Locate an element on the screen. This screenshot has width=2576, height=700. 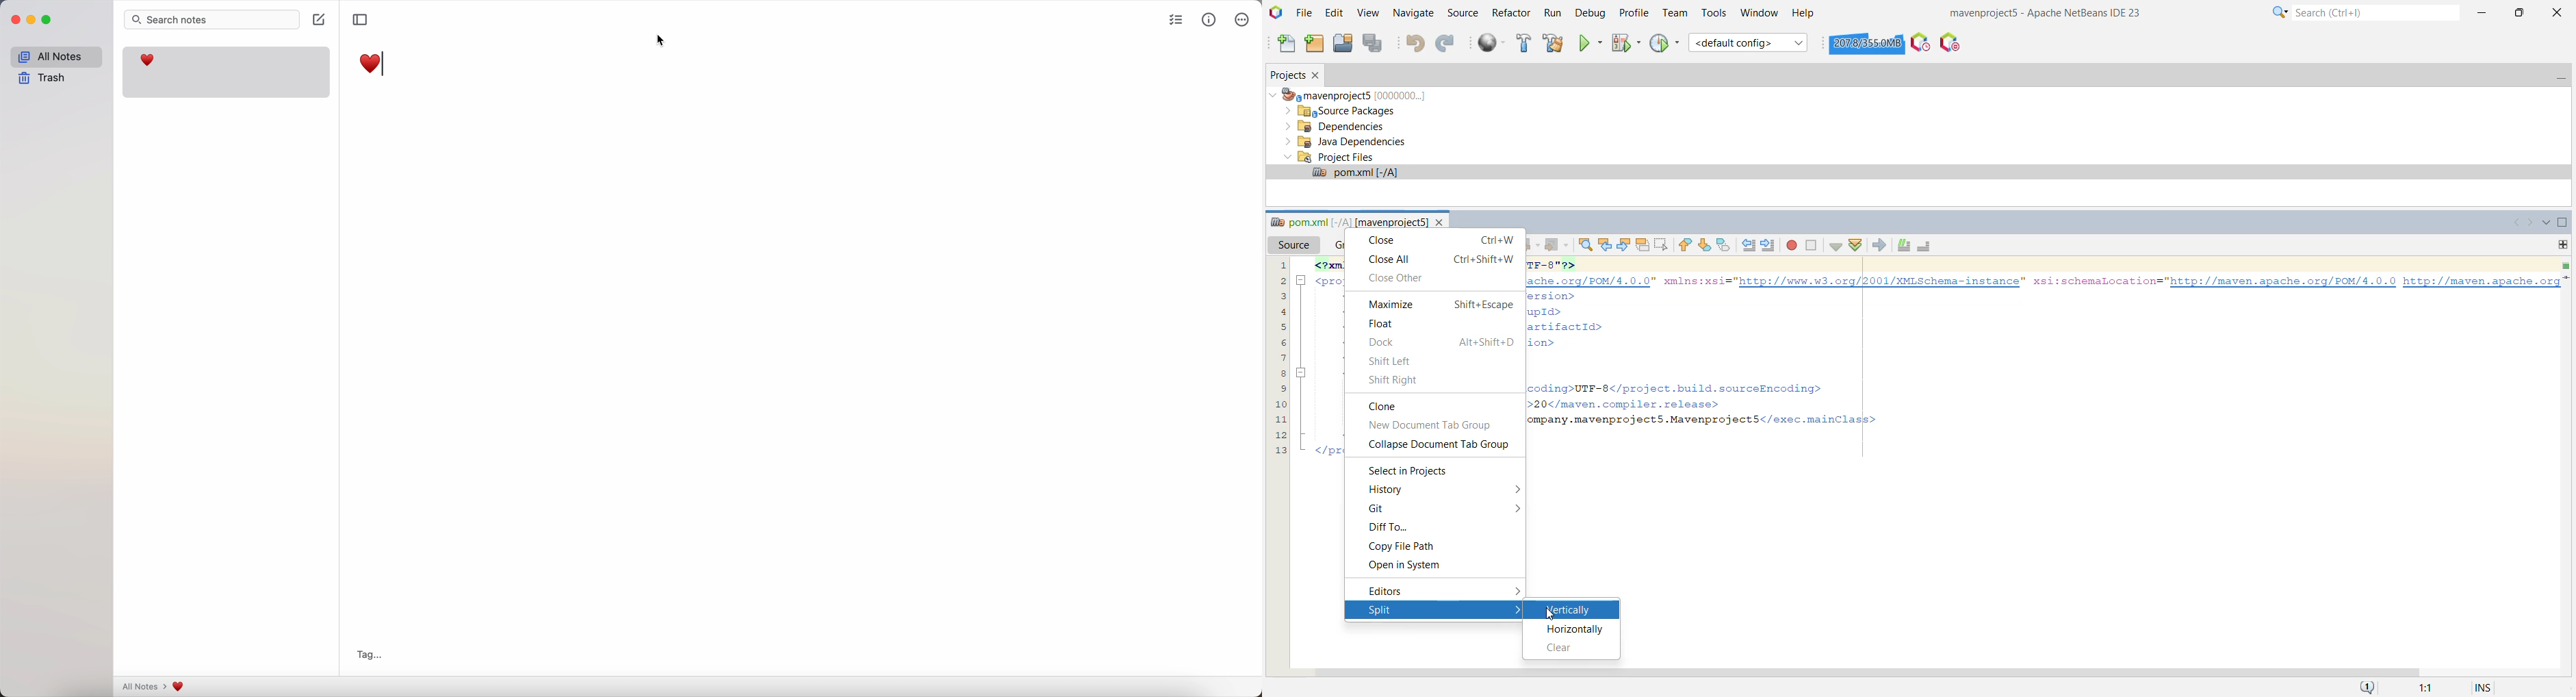
search bar is located at coordinates (211, 19).